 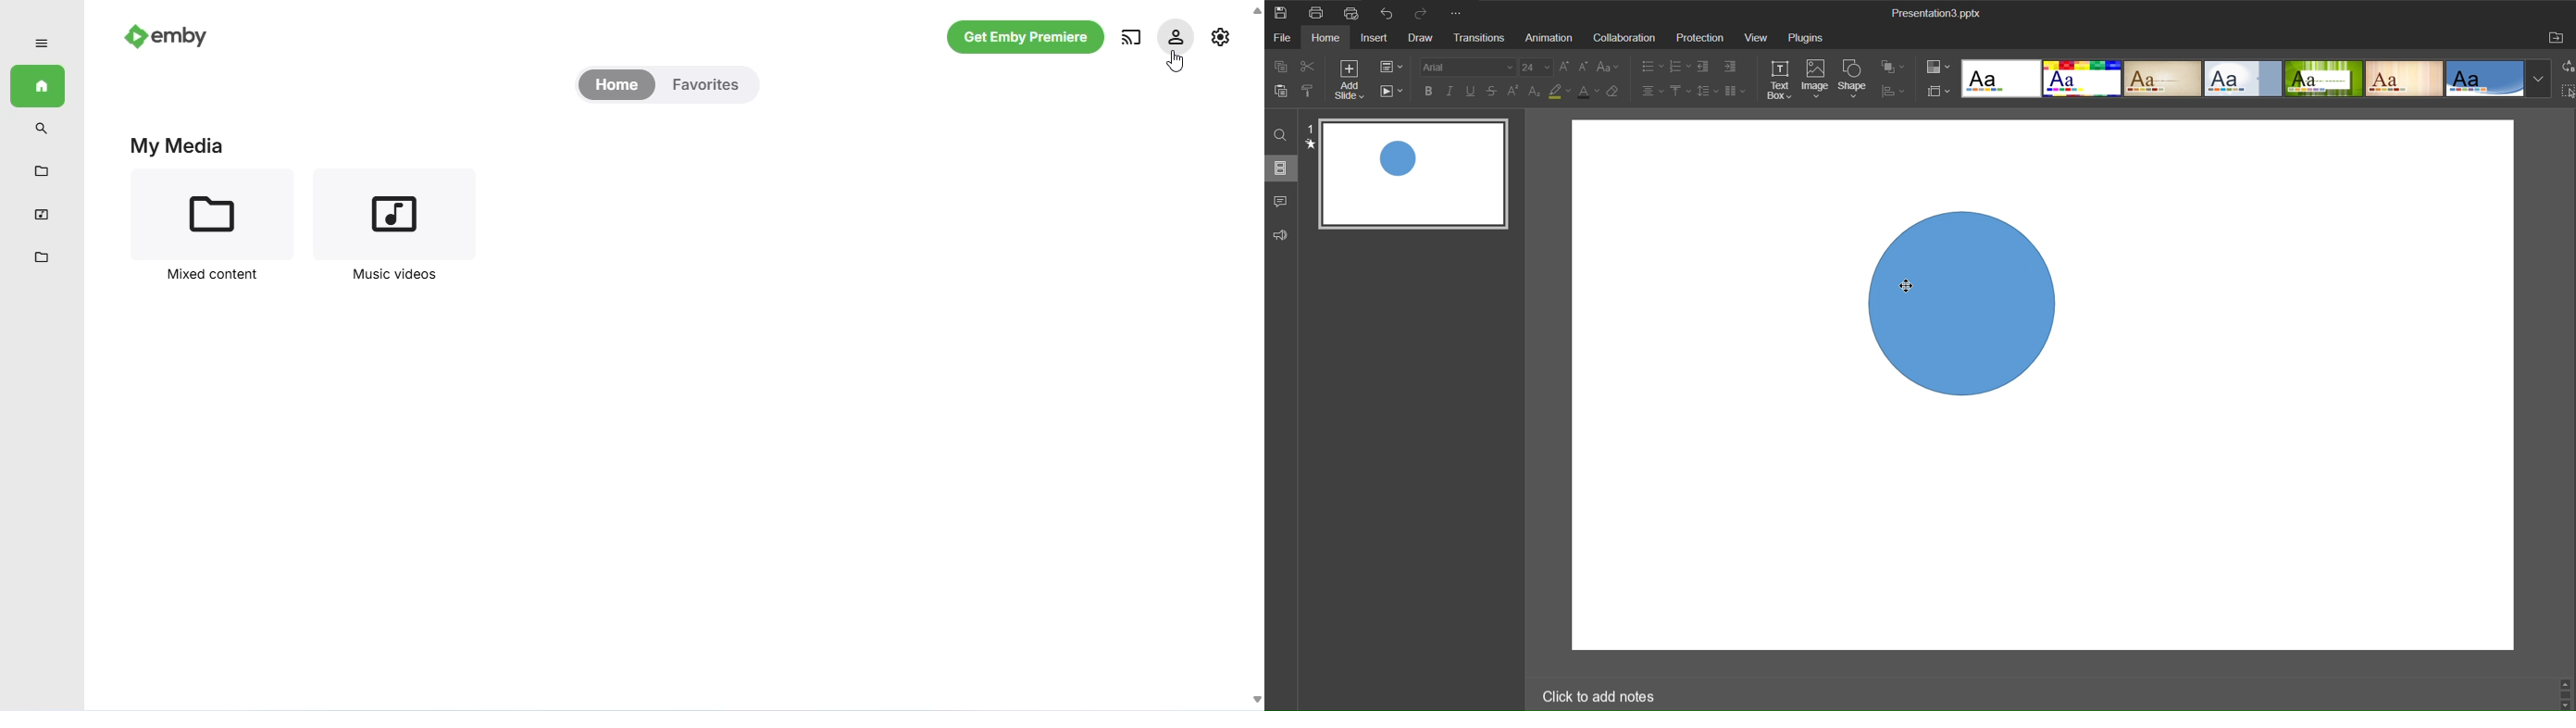 I want to click on Strikethrough, so click(x=1494, y=93).